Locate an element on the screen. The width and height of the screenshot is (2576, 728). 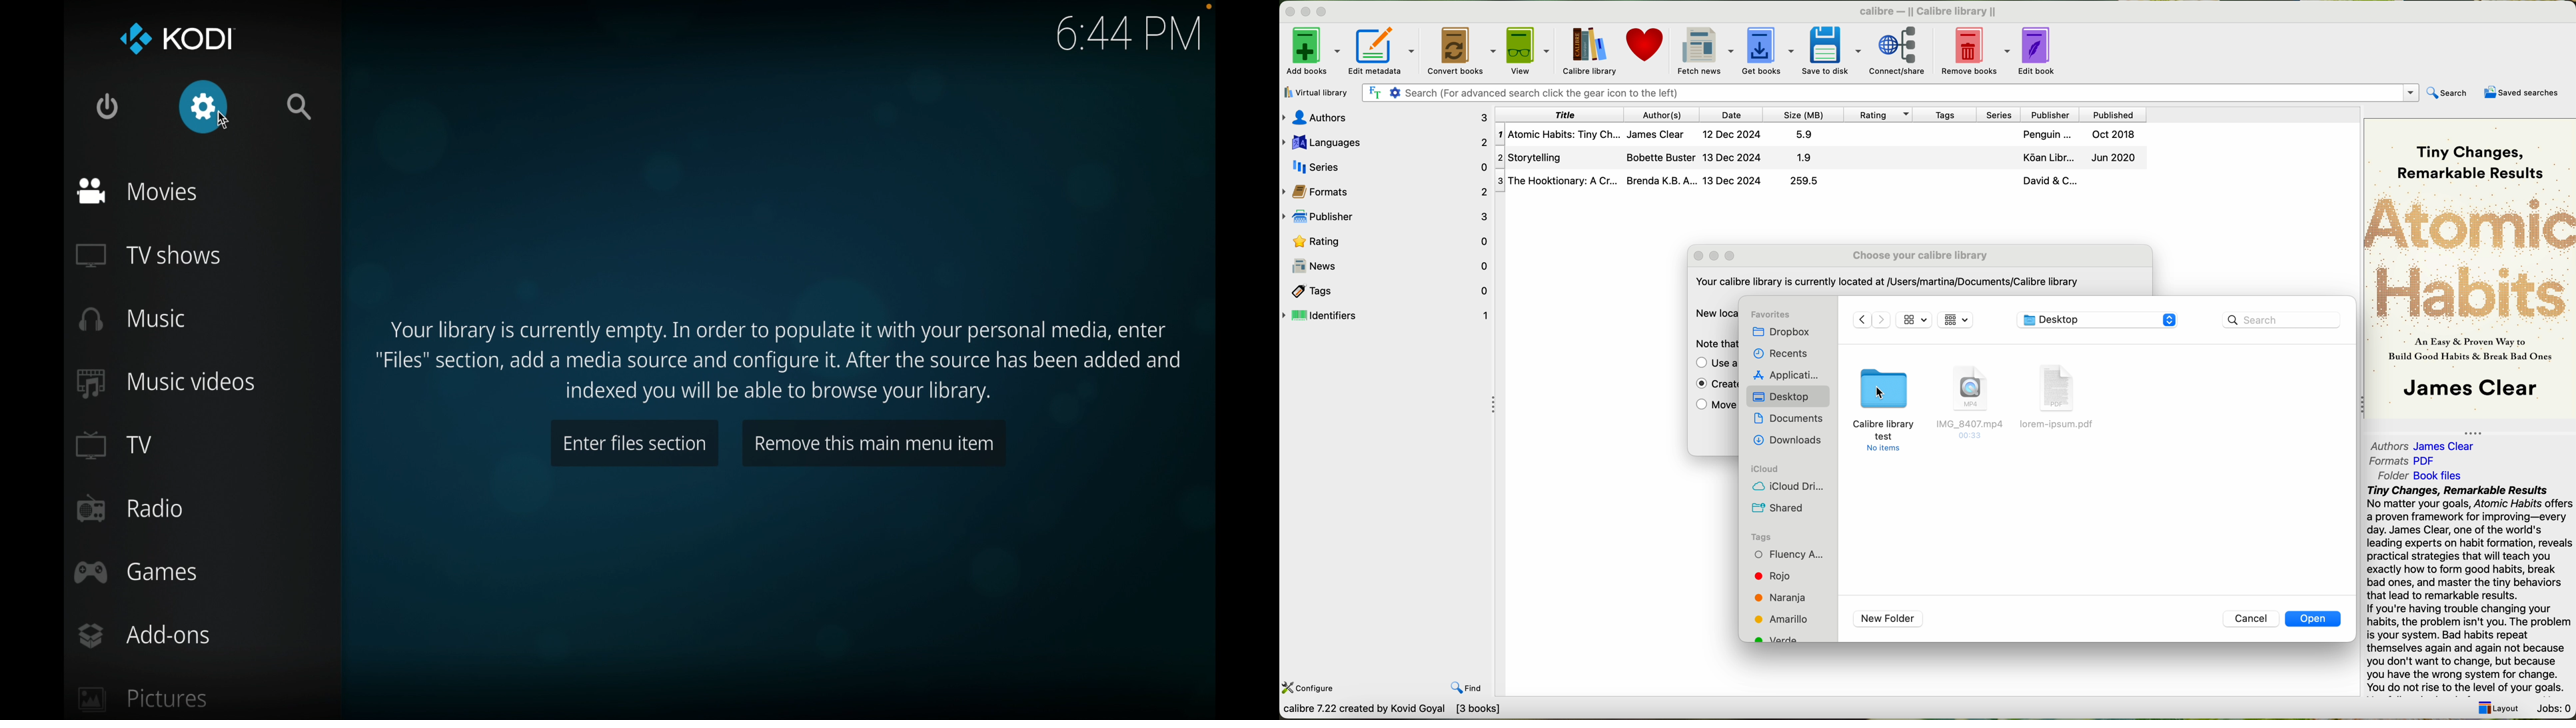
fluency tag is located at coordinates (1789, 554).